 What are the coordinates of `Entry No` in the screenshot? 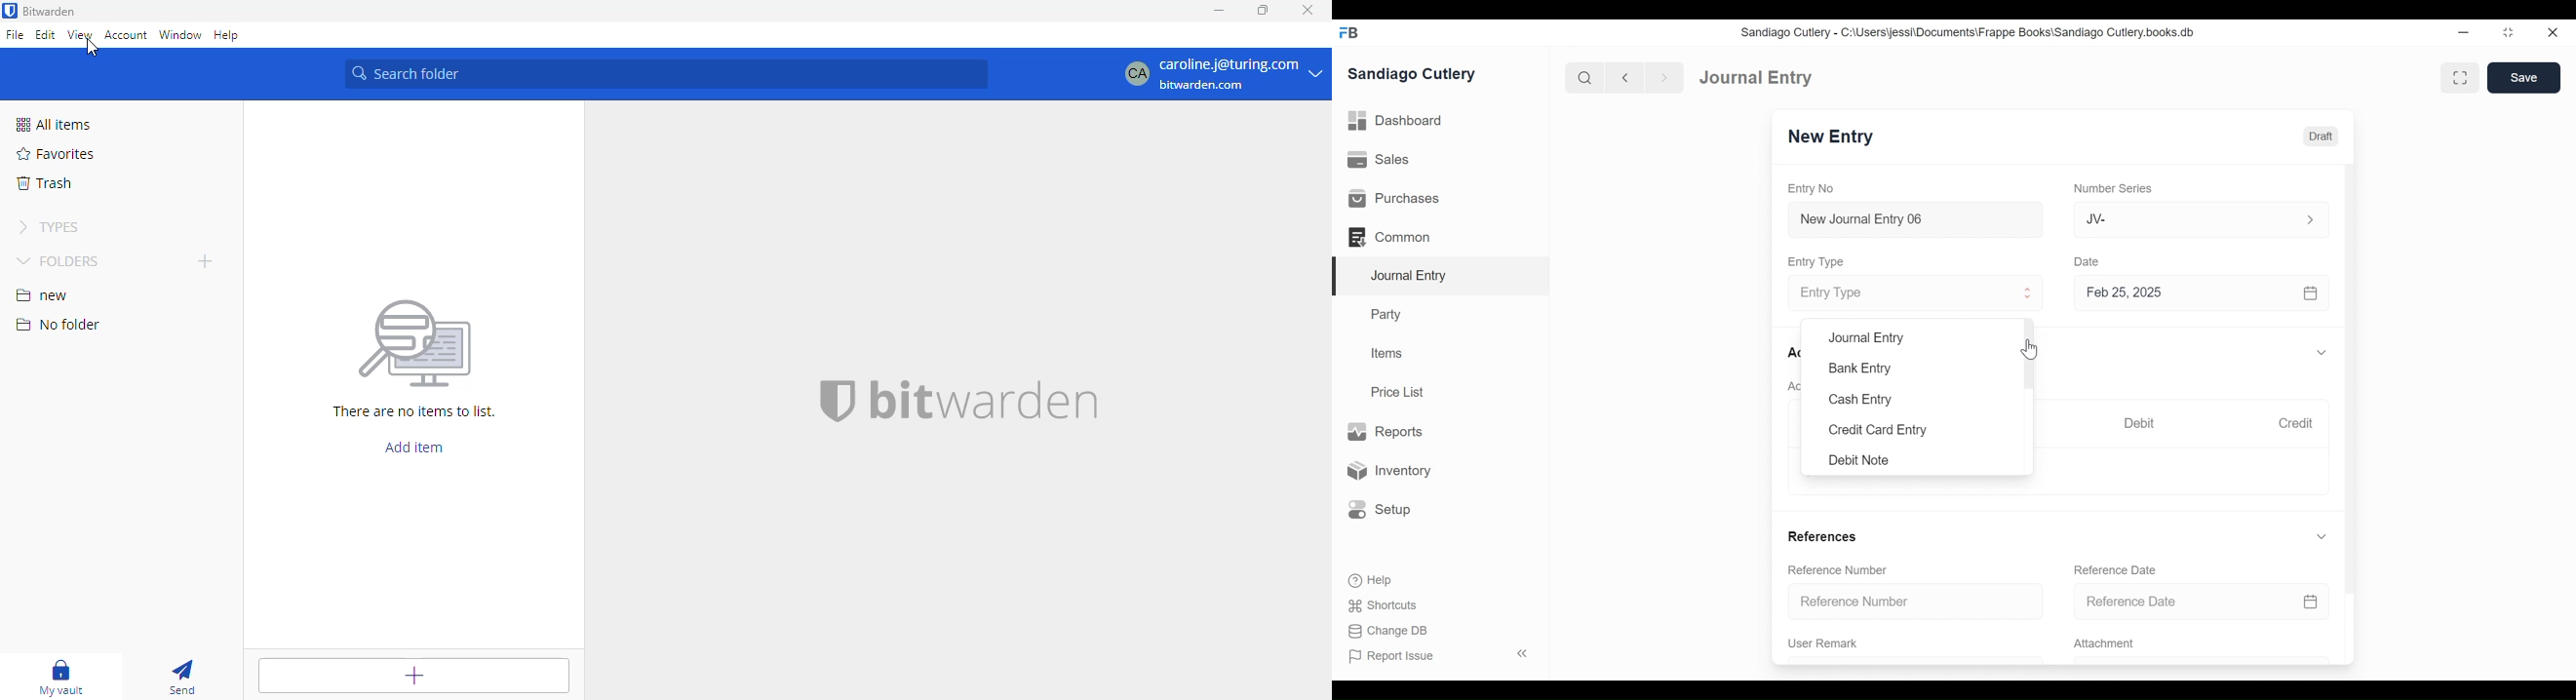 It's located at (1812, 189).